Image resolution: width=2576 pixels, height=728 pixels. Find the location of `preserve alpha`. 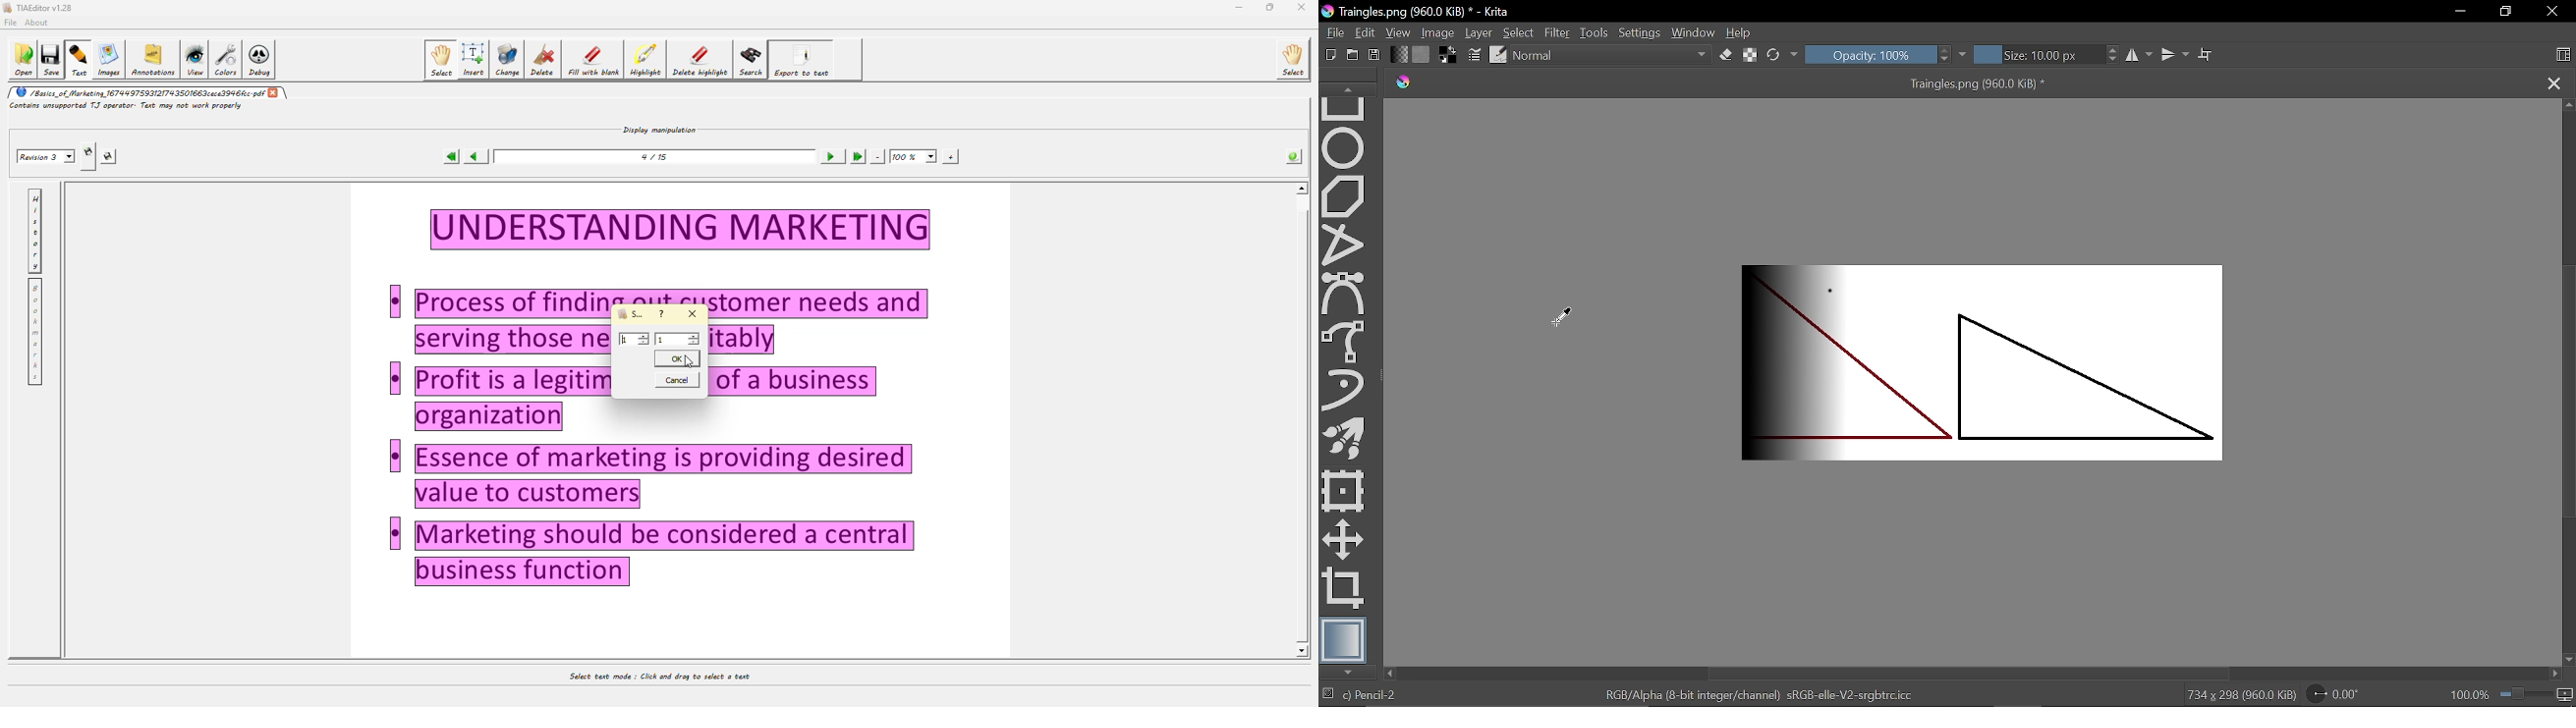

preserve alpha is located at coordinates (1751, 57).